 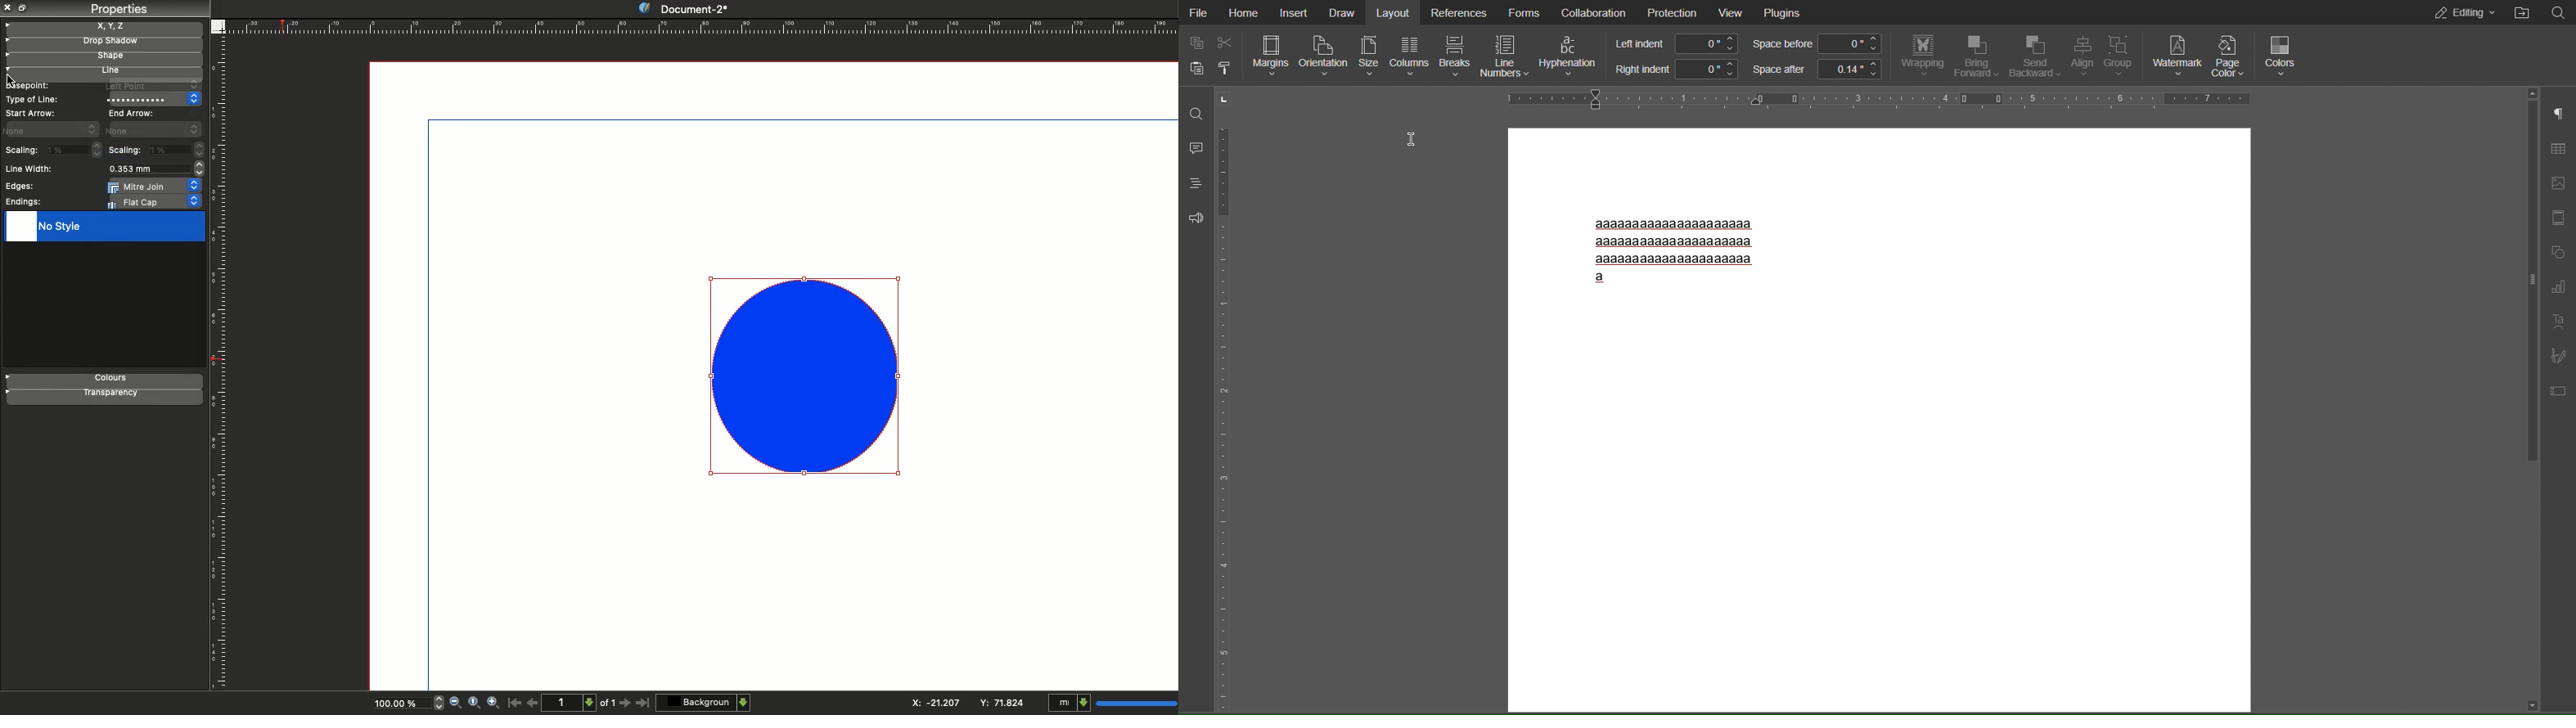 I want to click on 100.00%, so click(x=394, y=705).